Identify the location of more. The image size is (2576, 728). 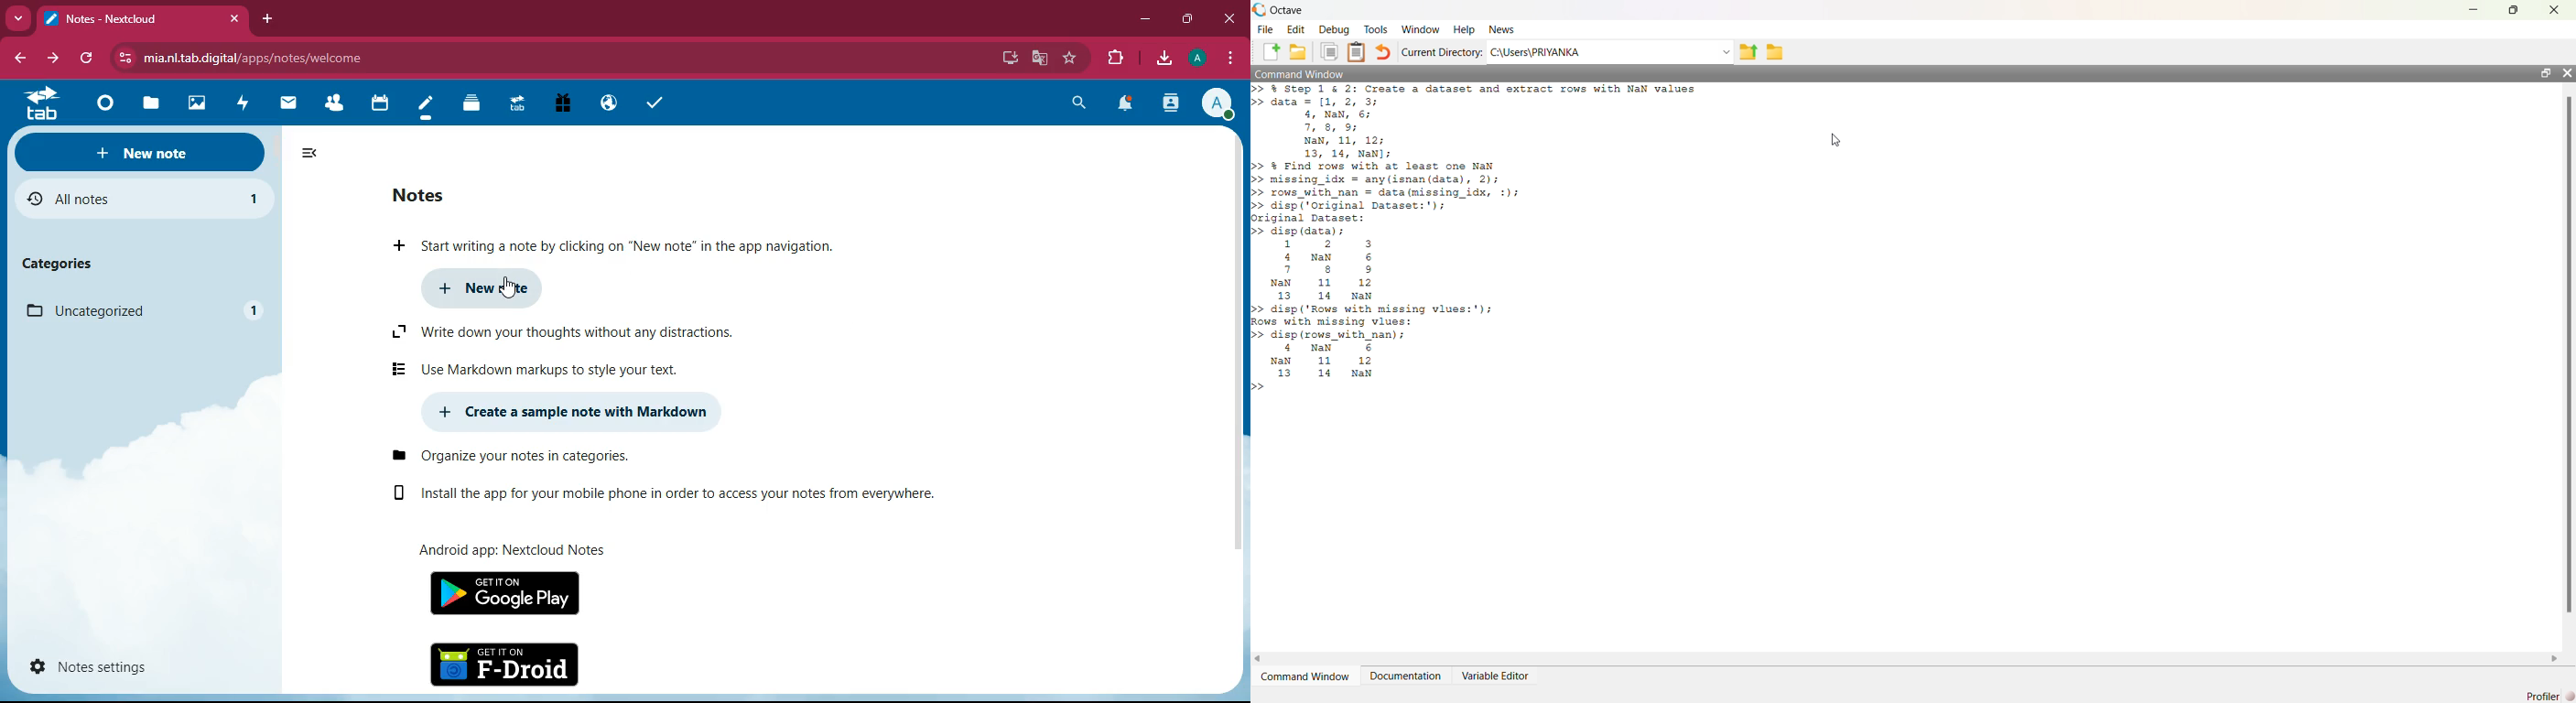
(17, 18).